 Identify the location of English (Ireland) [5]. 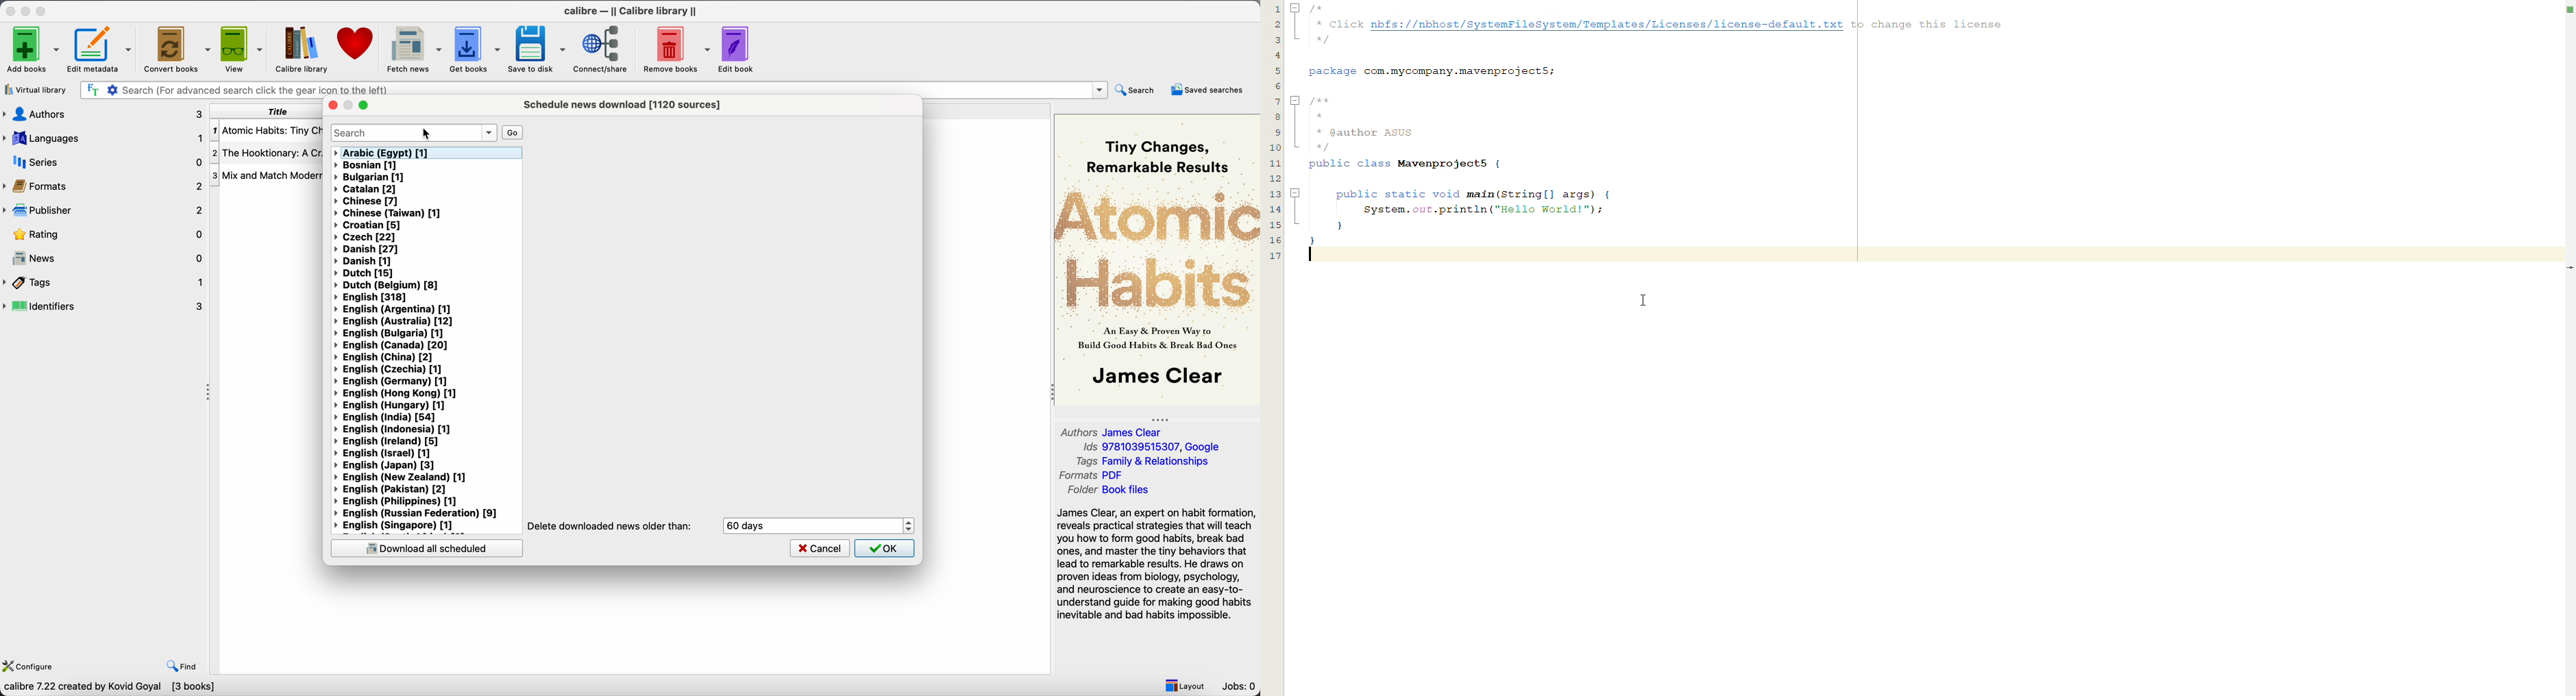
(388, 441).